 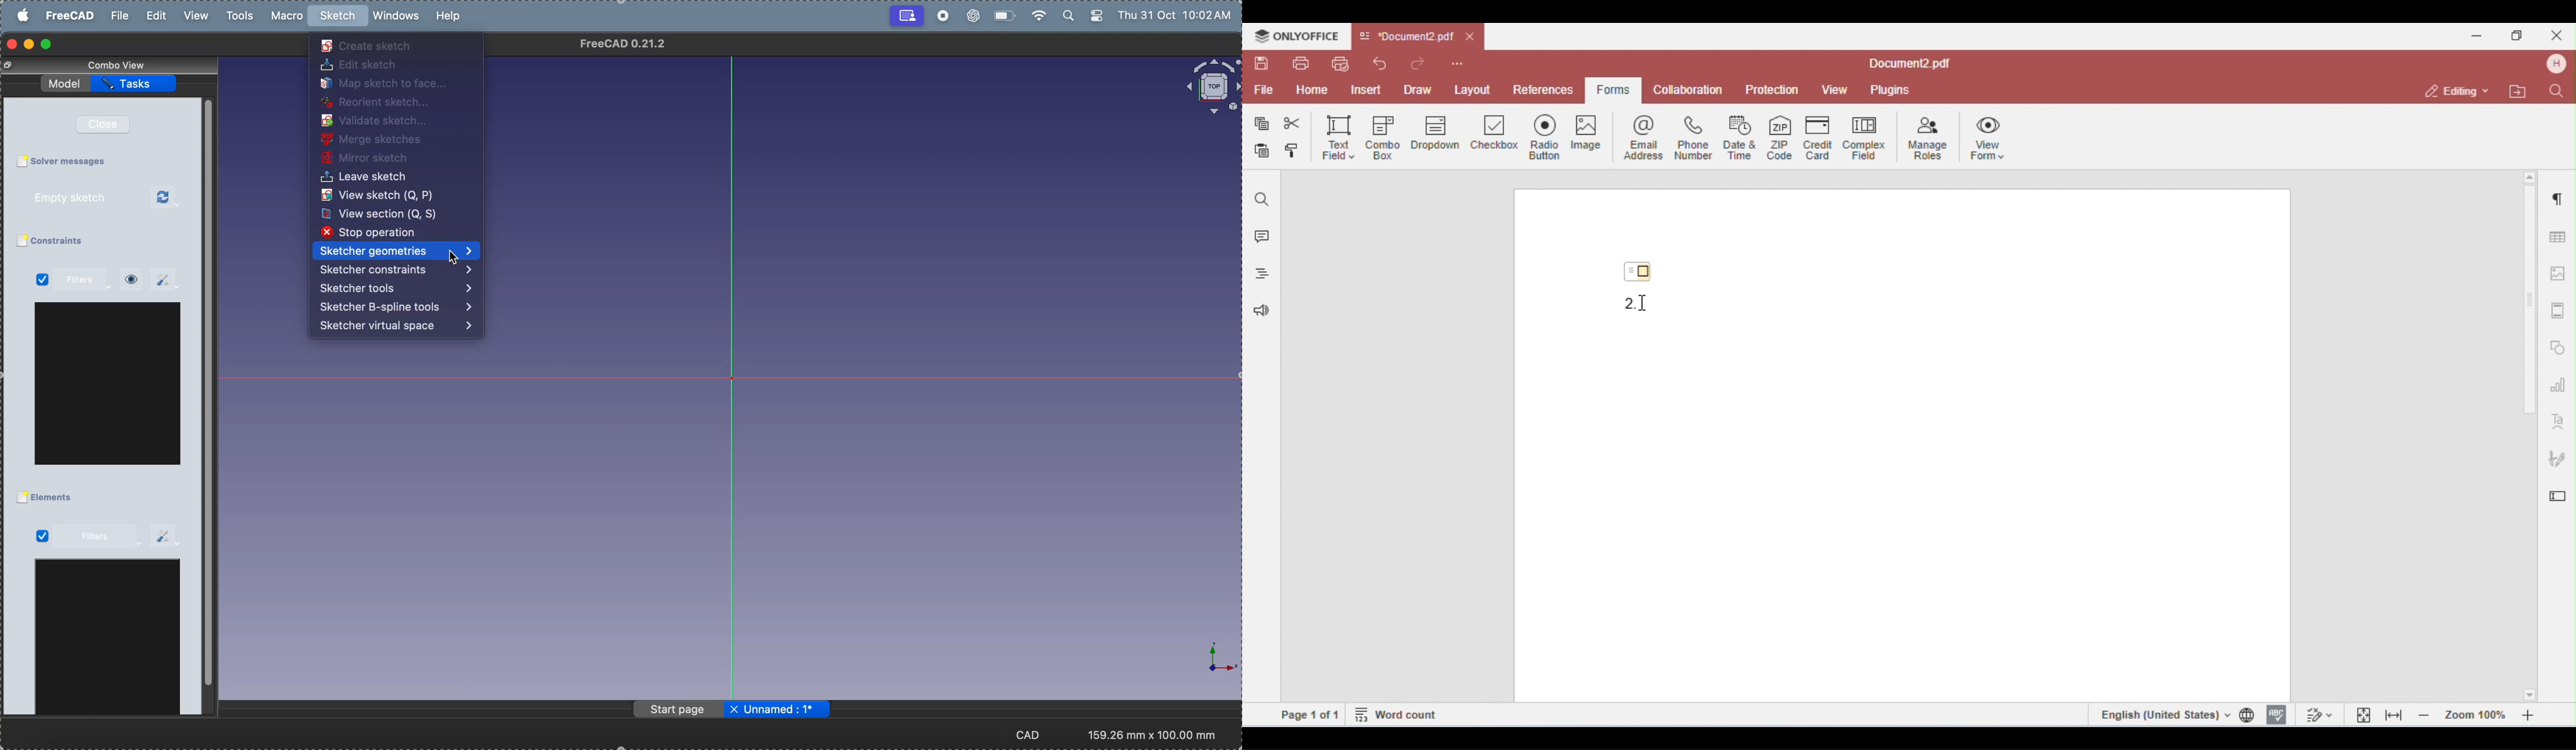 I want to click on refresh, so click(x=166, y=198).